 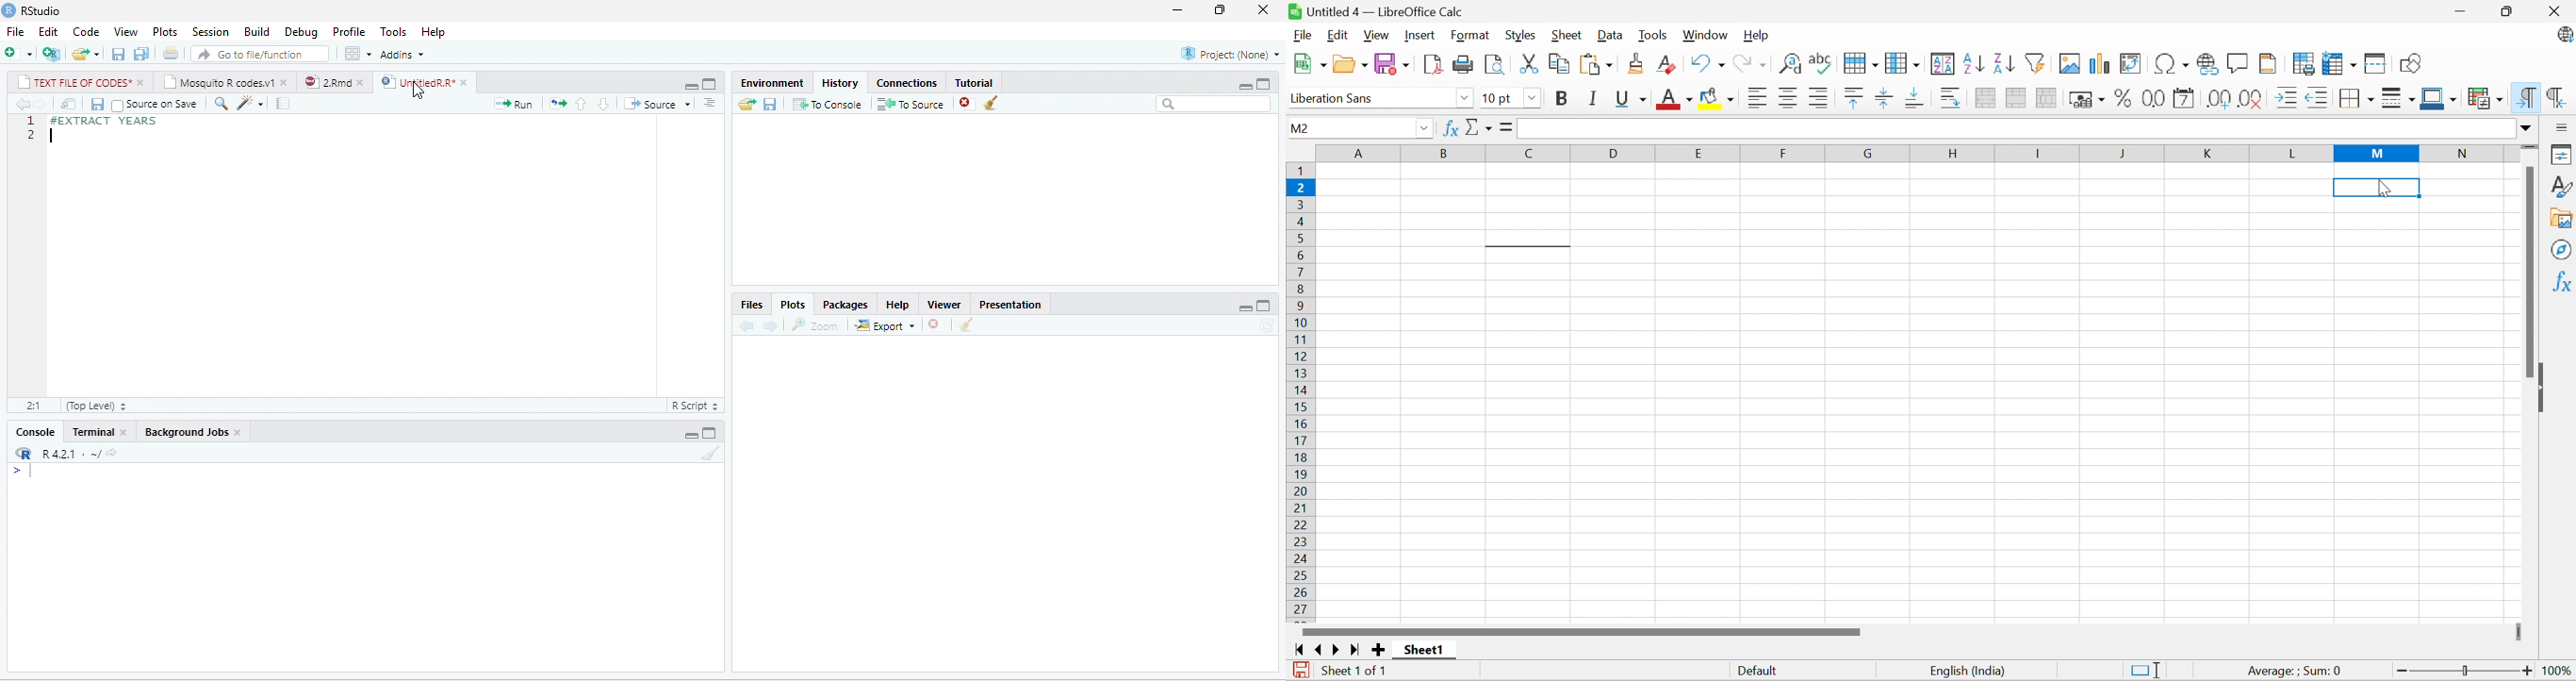 I want to click on Viewer, so click(x=943, y=305).